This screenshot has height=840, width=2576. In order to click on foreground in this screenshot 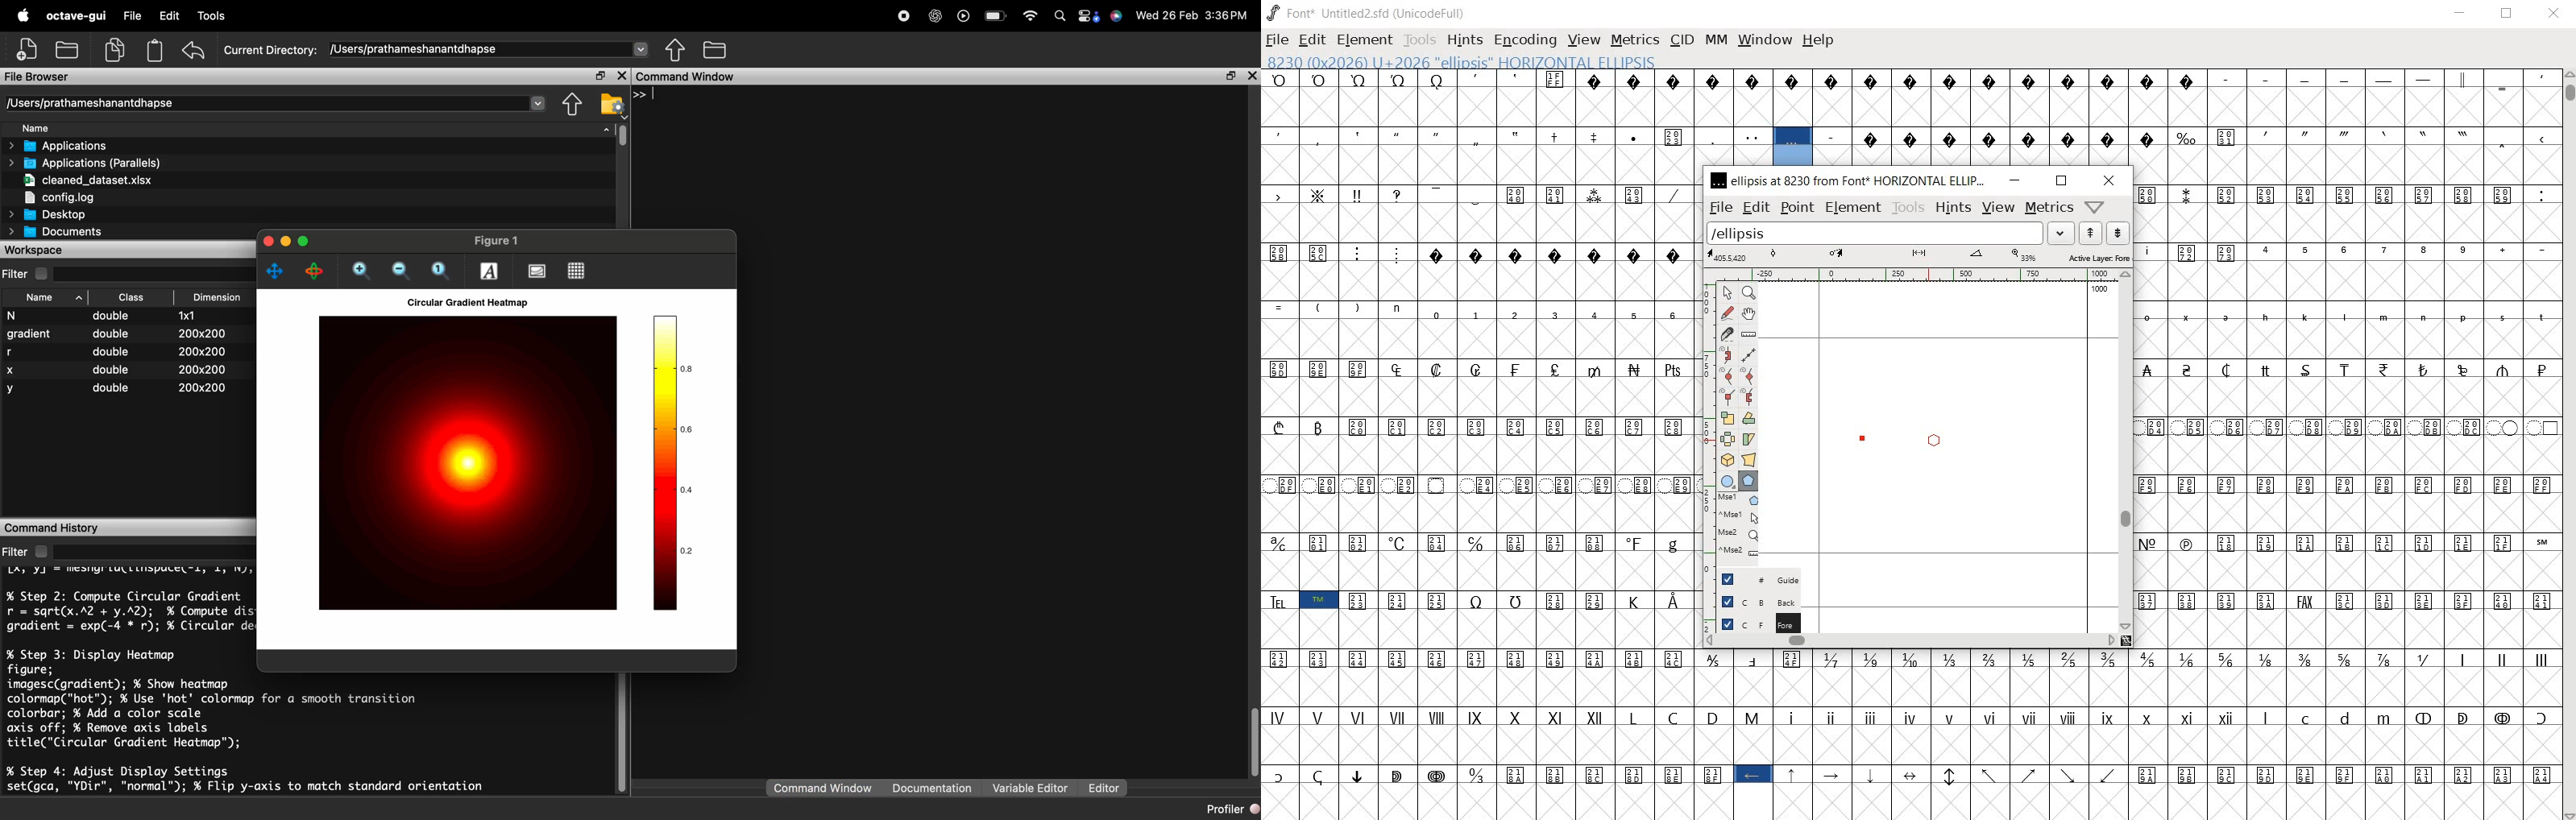, I will do `click(1752, 622)`.